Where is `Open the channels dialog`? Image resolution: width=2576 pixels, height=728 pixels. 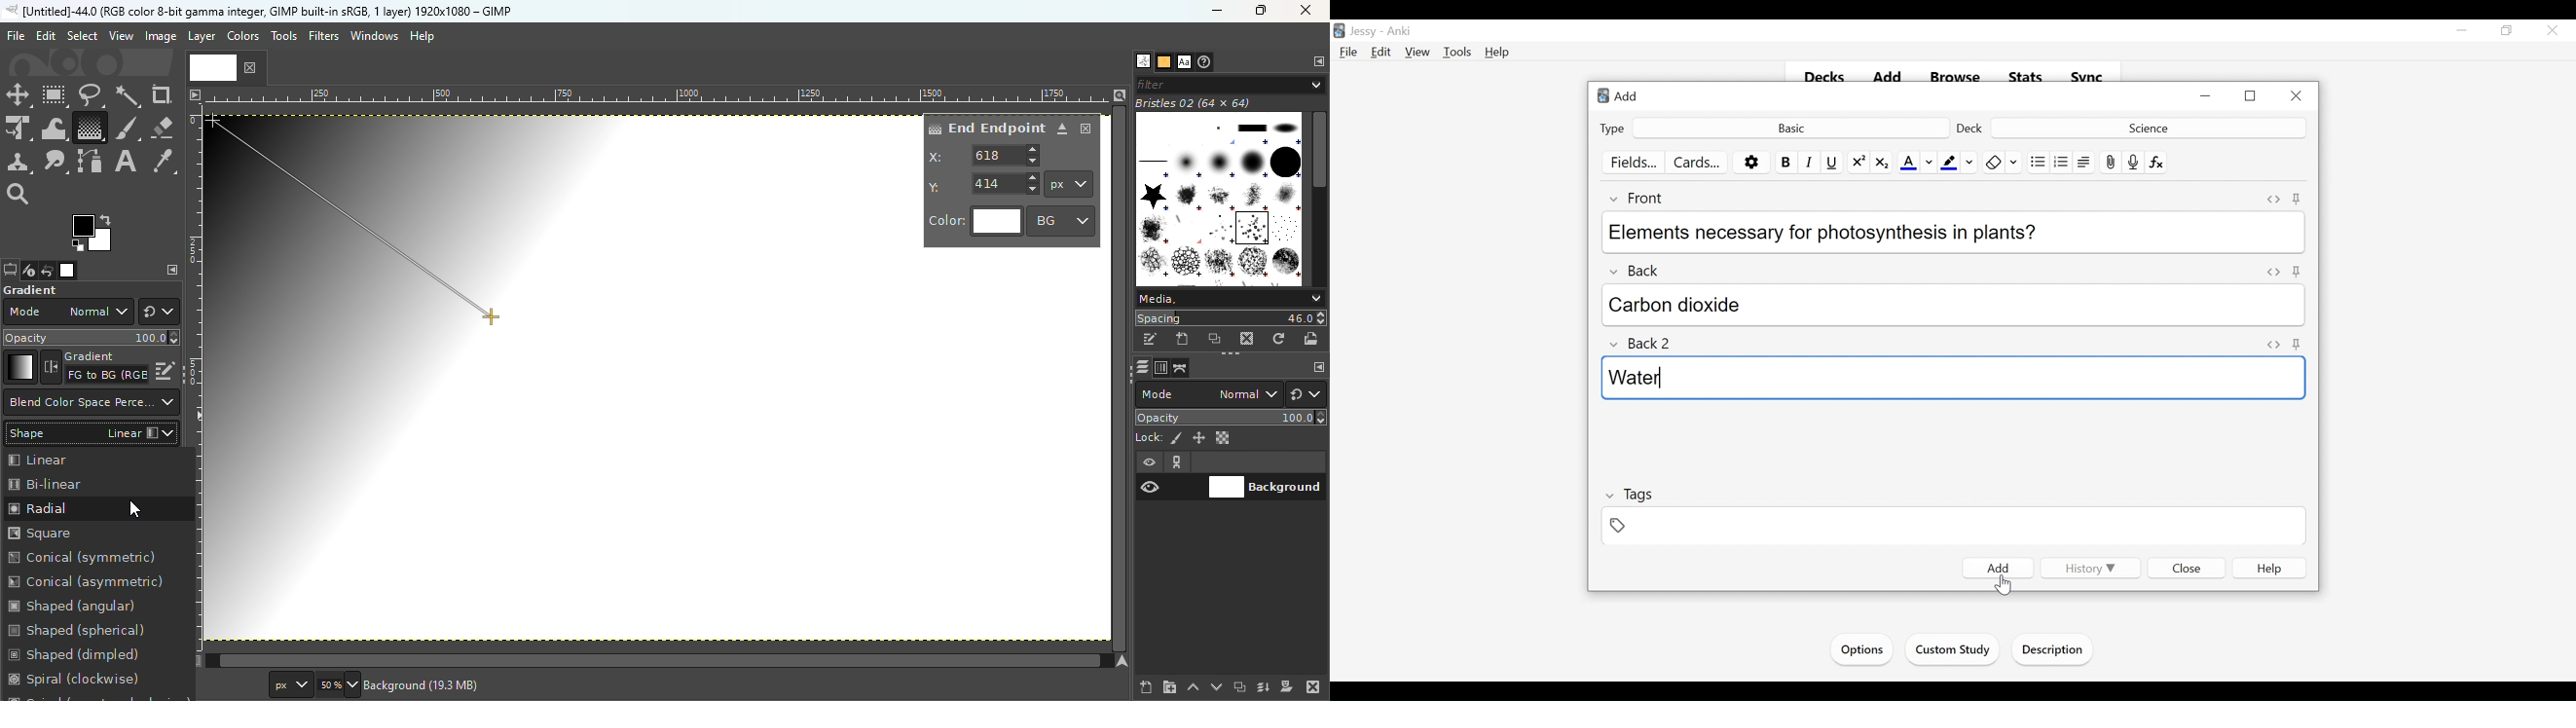 Open the channels dialog is located at coordinates (1159, 366).